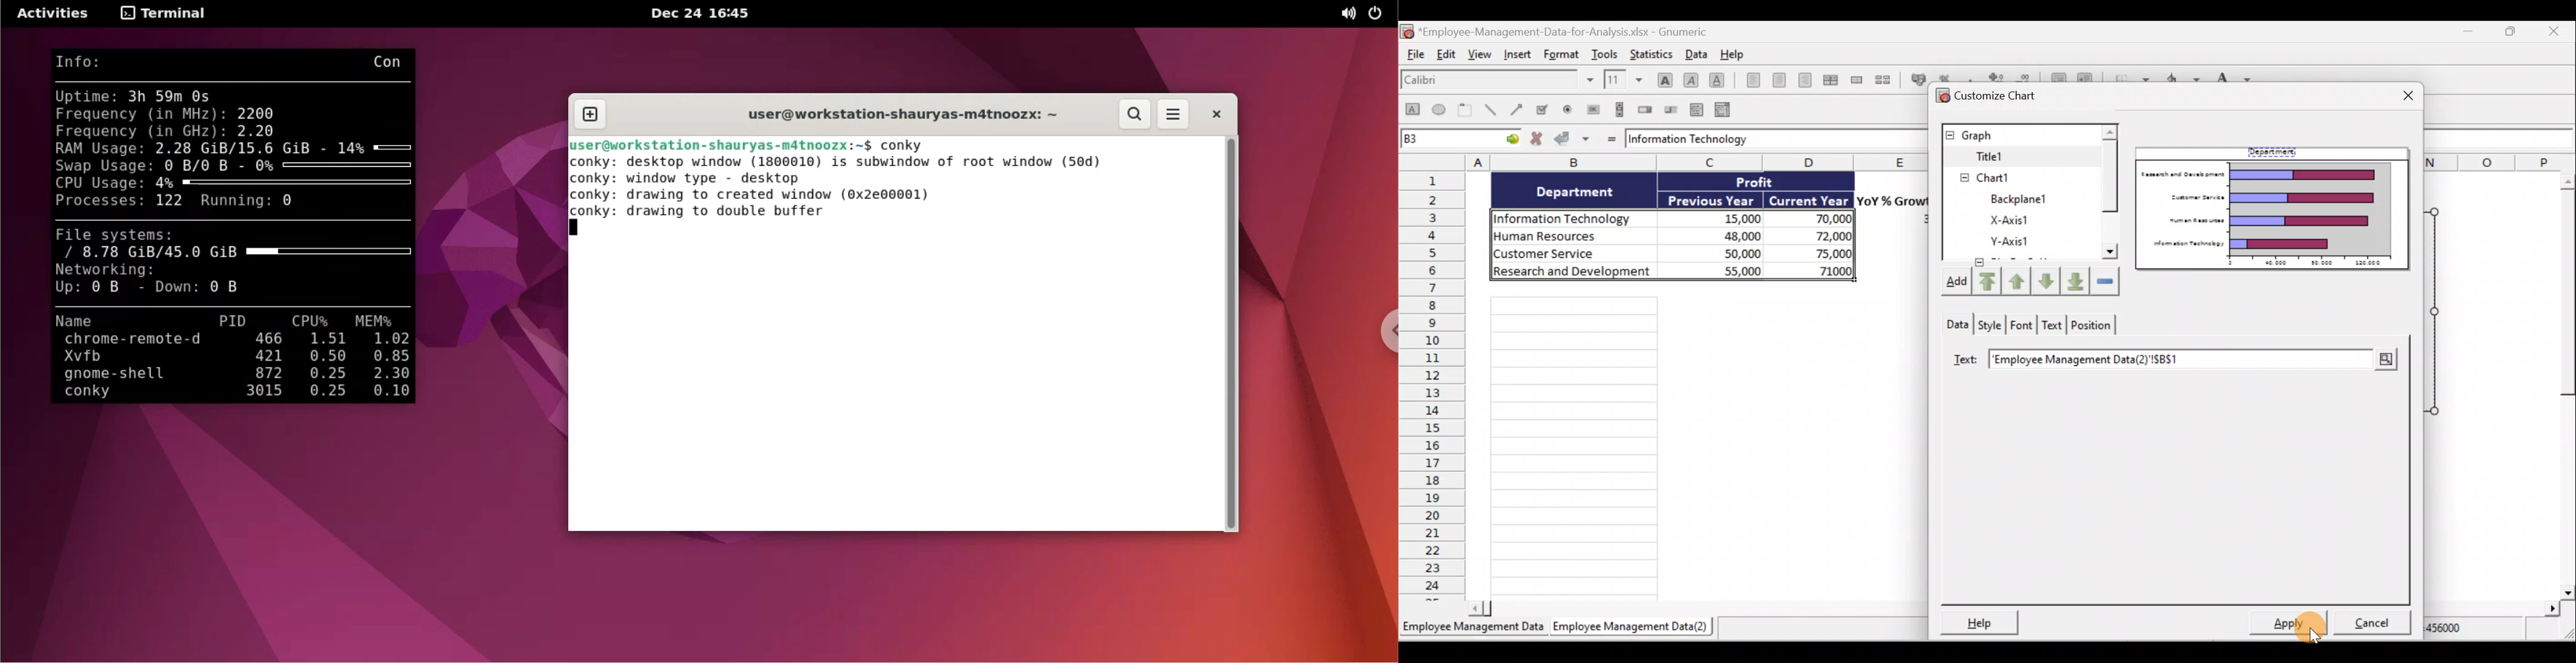  Describe the element at coordinates (1833, 80) in the screenshot. I see `Centre horizontally across the selection` at that location.